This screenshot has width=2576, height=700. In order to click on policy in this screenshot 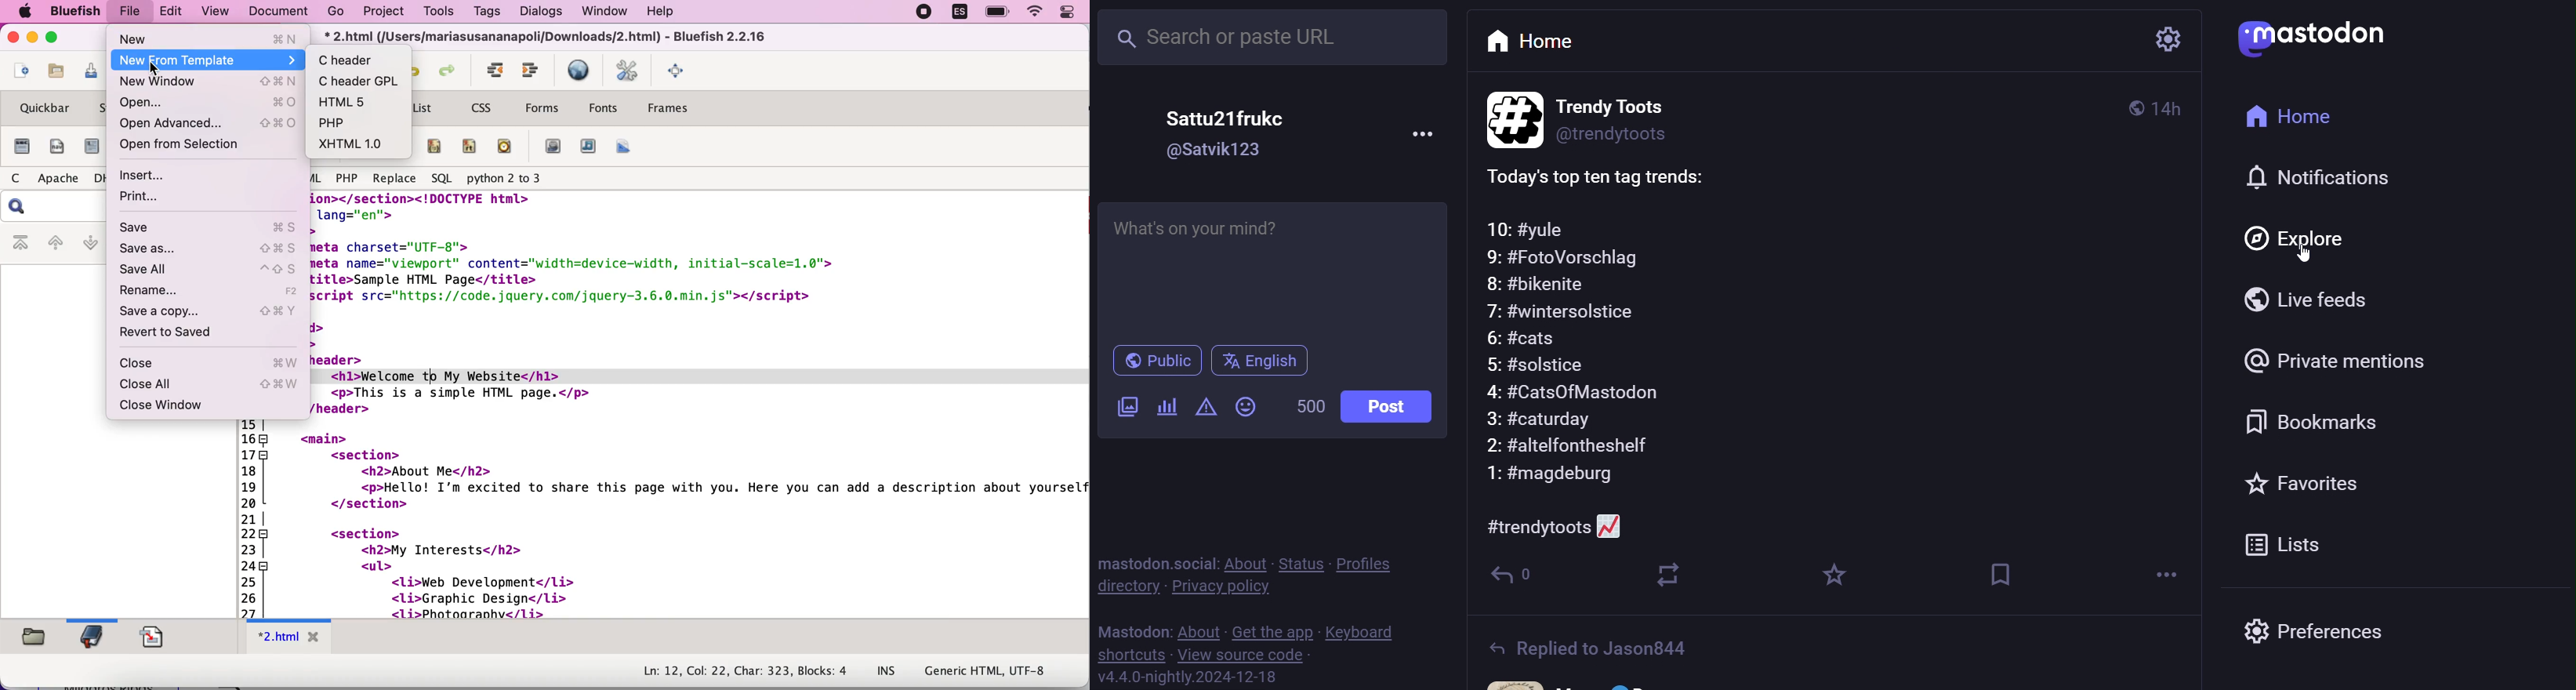, I will do `click(1370, 565)`.